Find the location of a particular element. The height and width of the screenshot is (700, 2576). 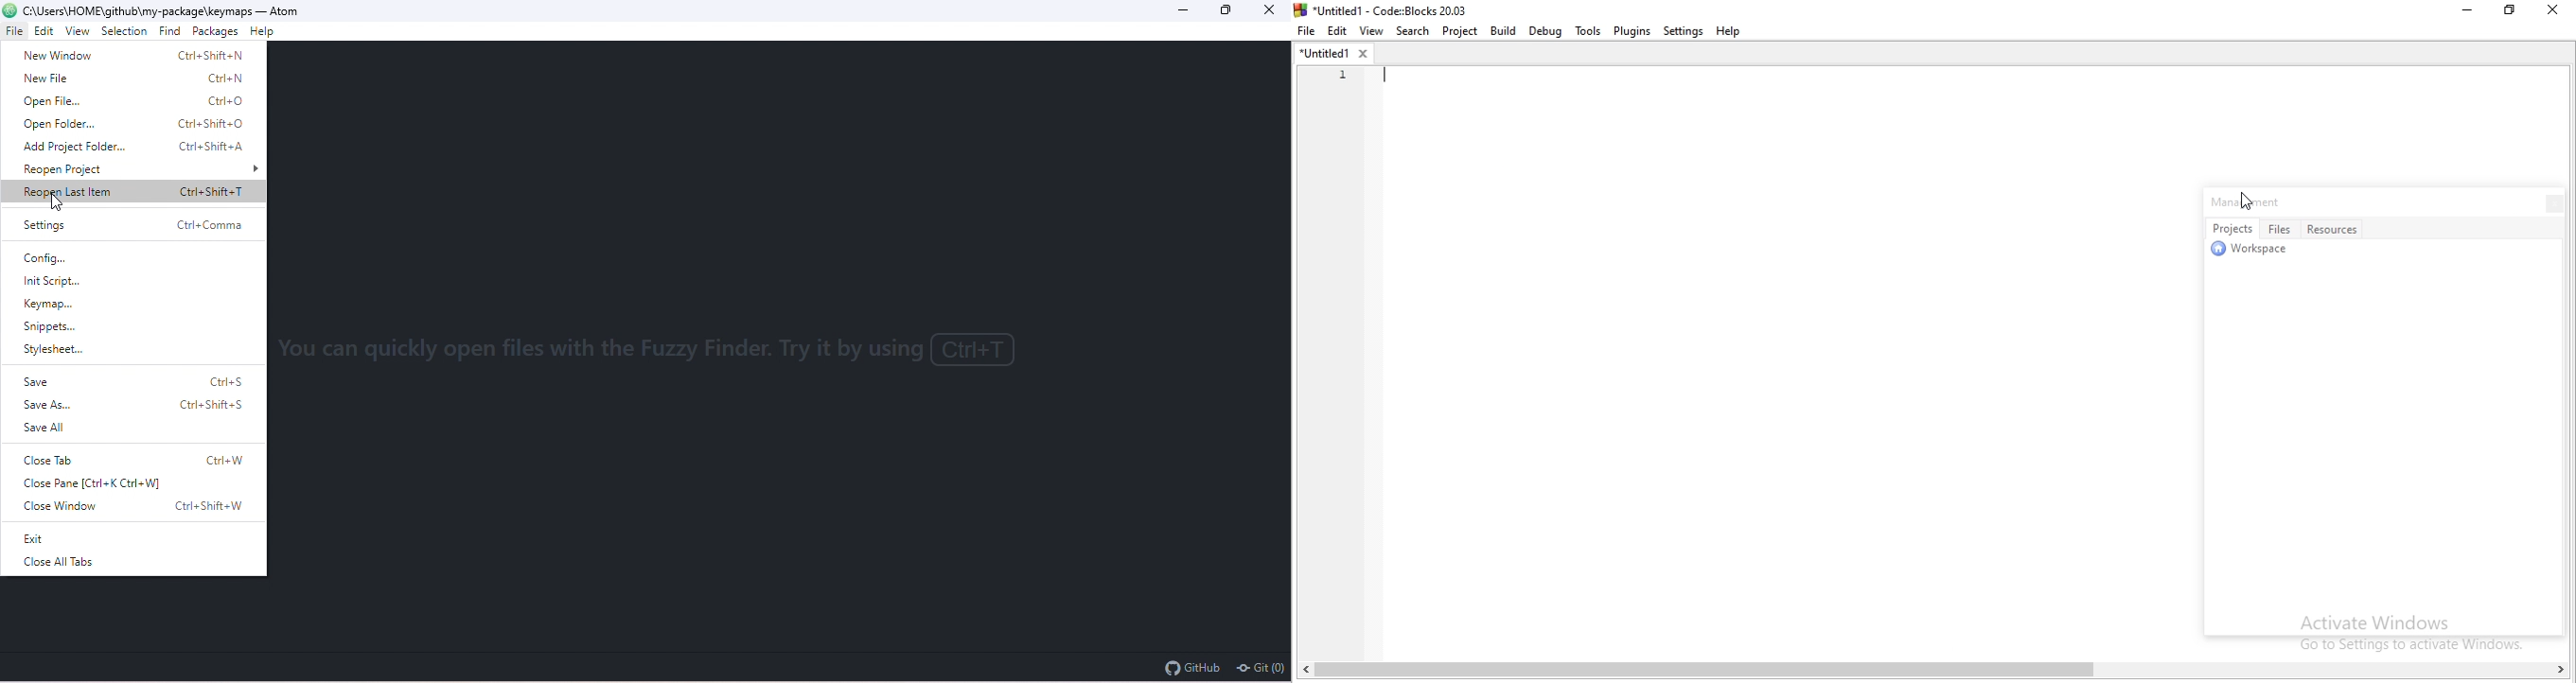

stylesheet is located at coordinates (82, 353).